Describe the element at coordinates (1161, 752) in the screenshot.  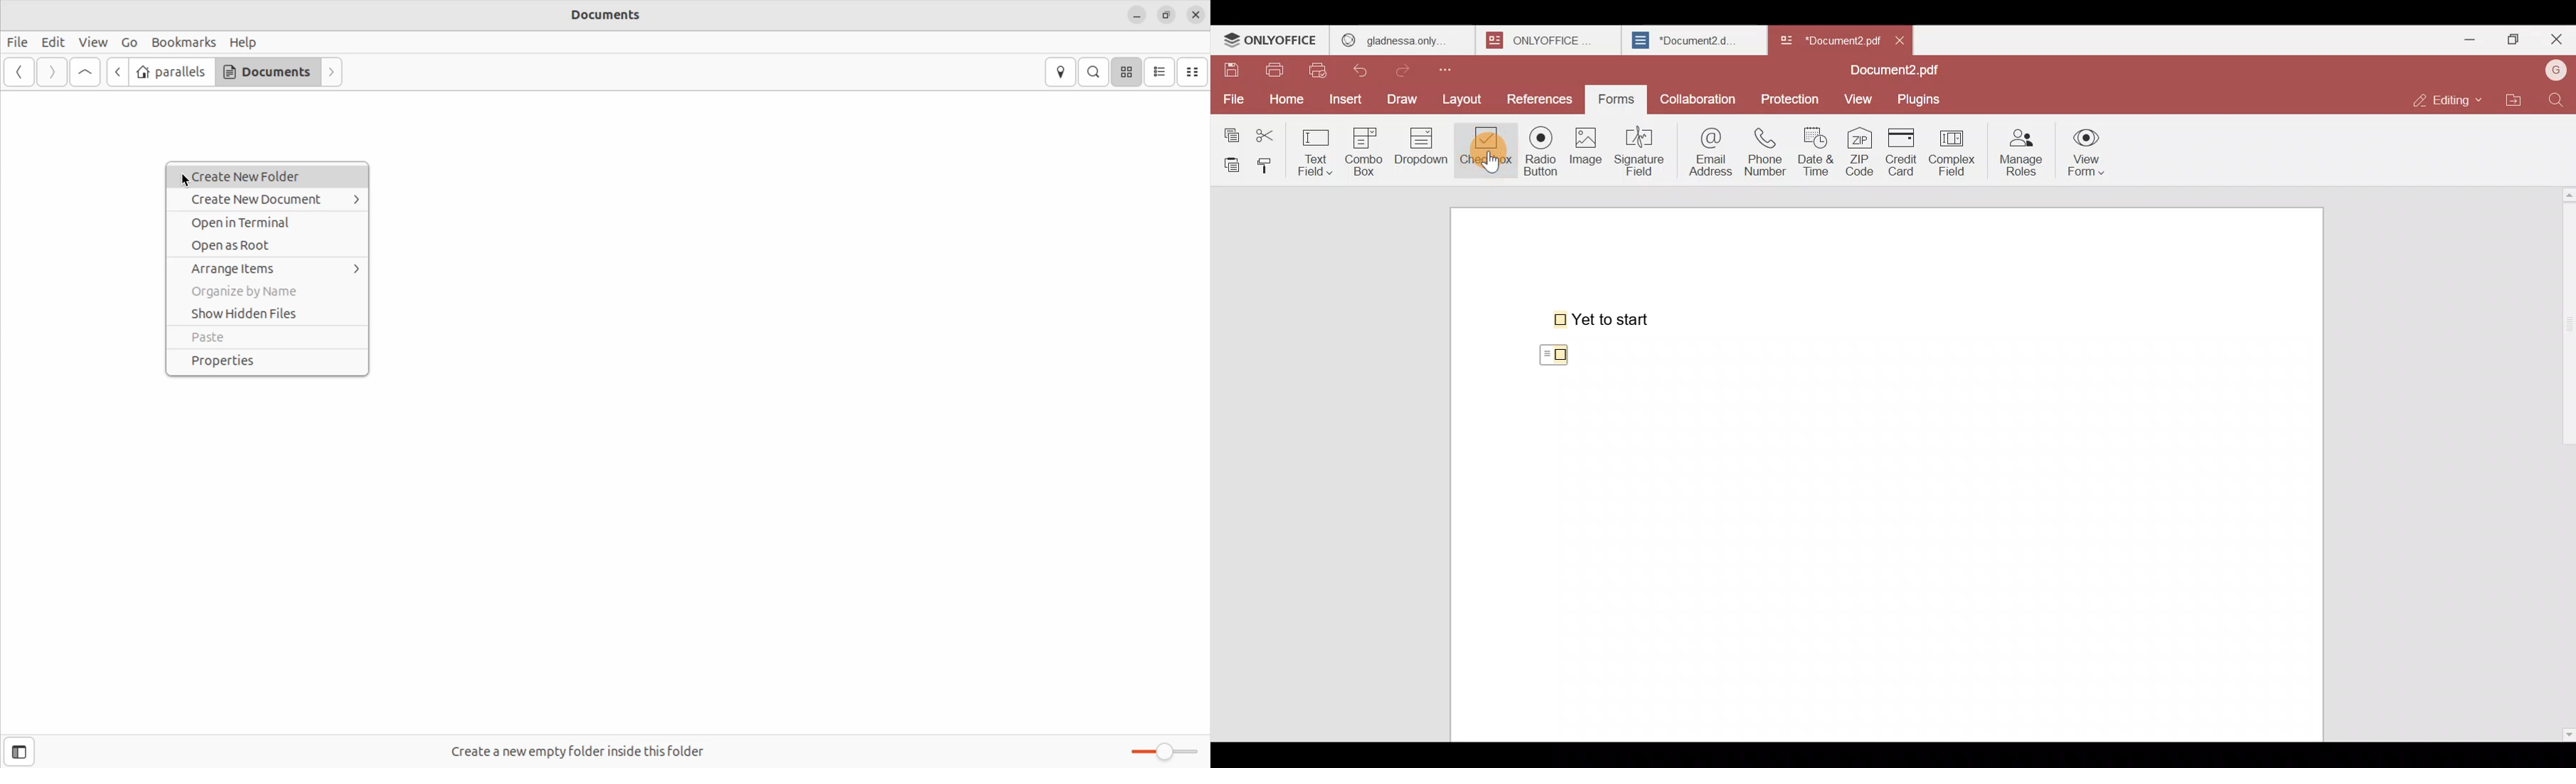
I see `Zoom` at that location.